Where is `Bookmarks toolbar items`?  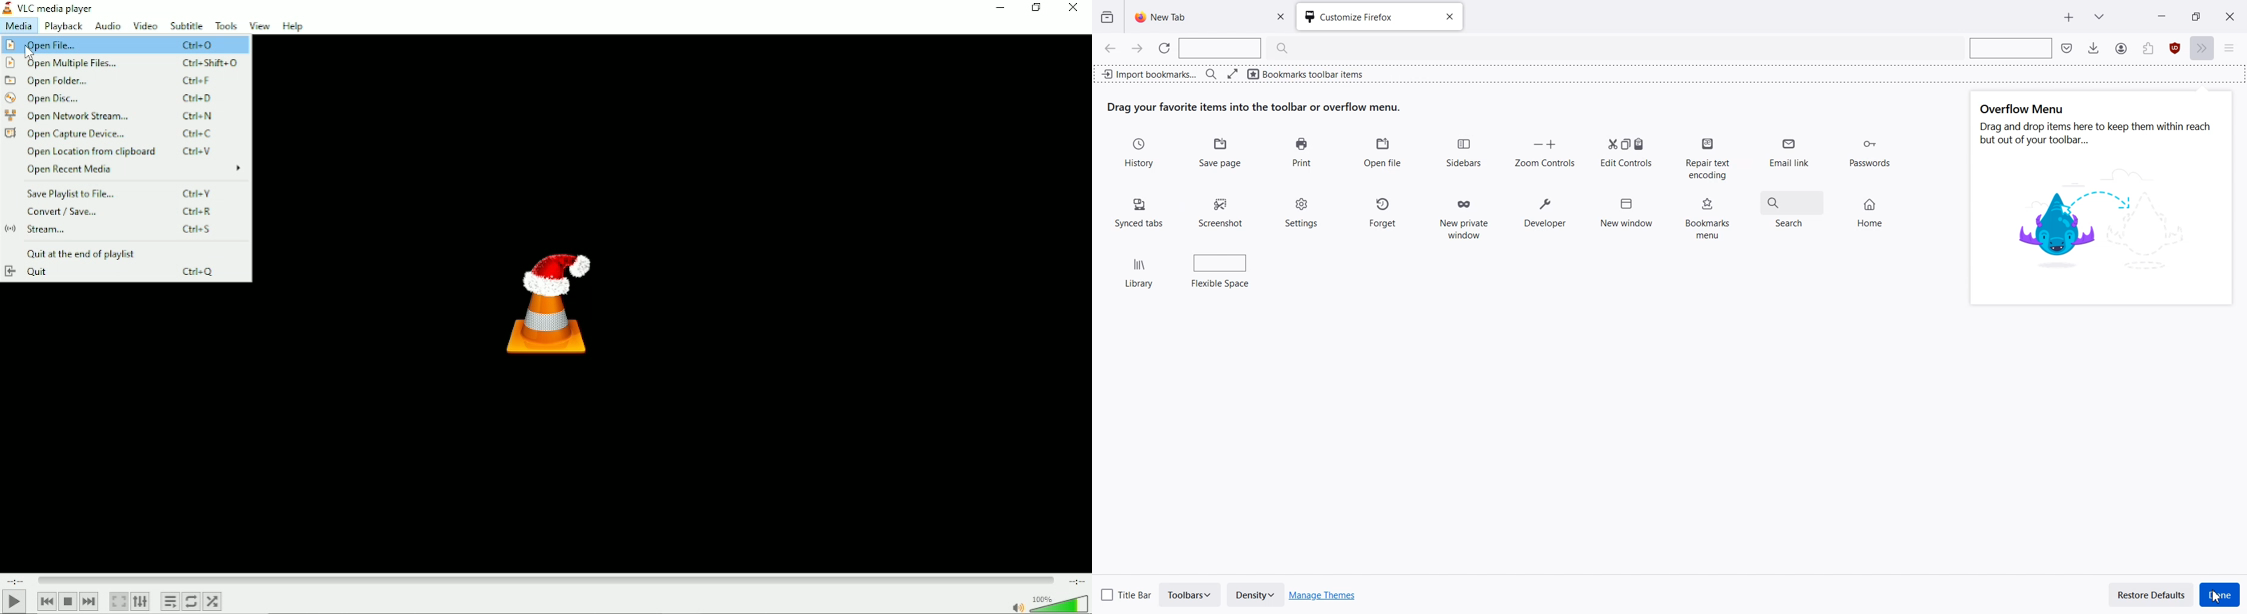
Bookmarks toolbar items is located at coordinates (1308, 75).